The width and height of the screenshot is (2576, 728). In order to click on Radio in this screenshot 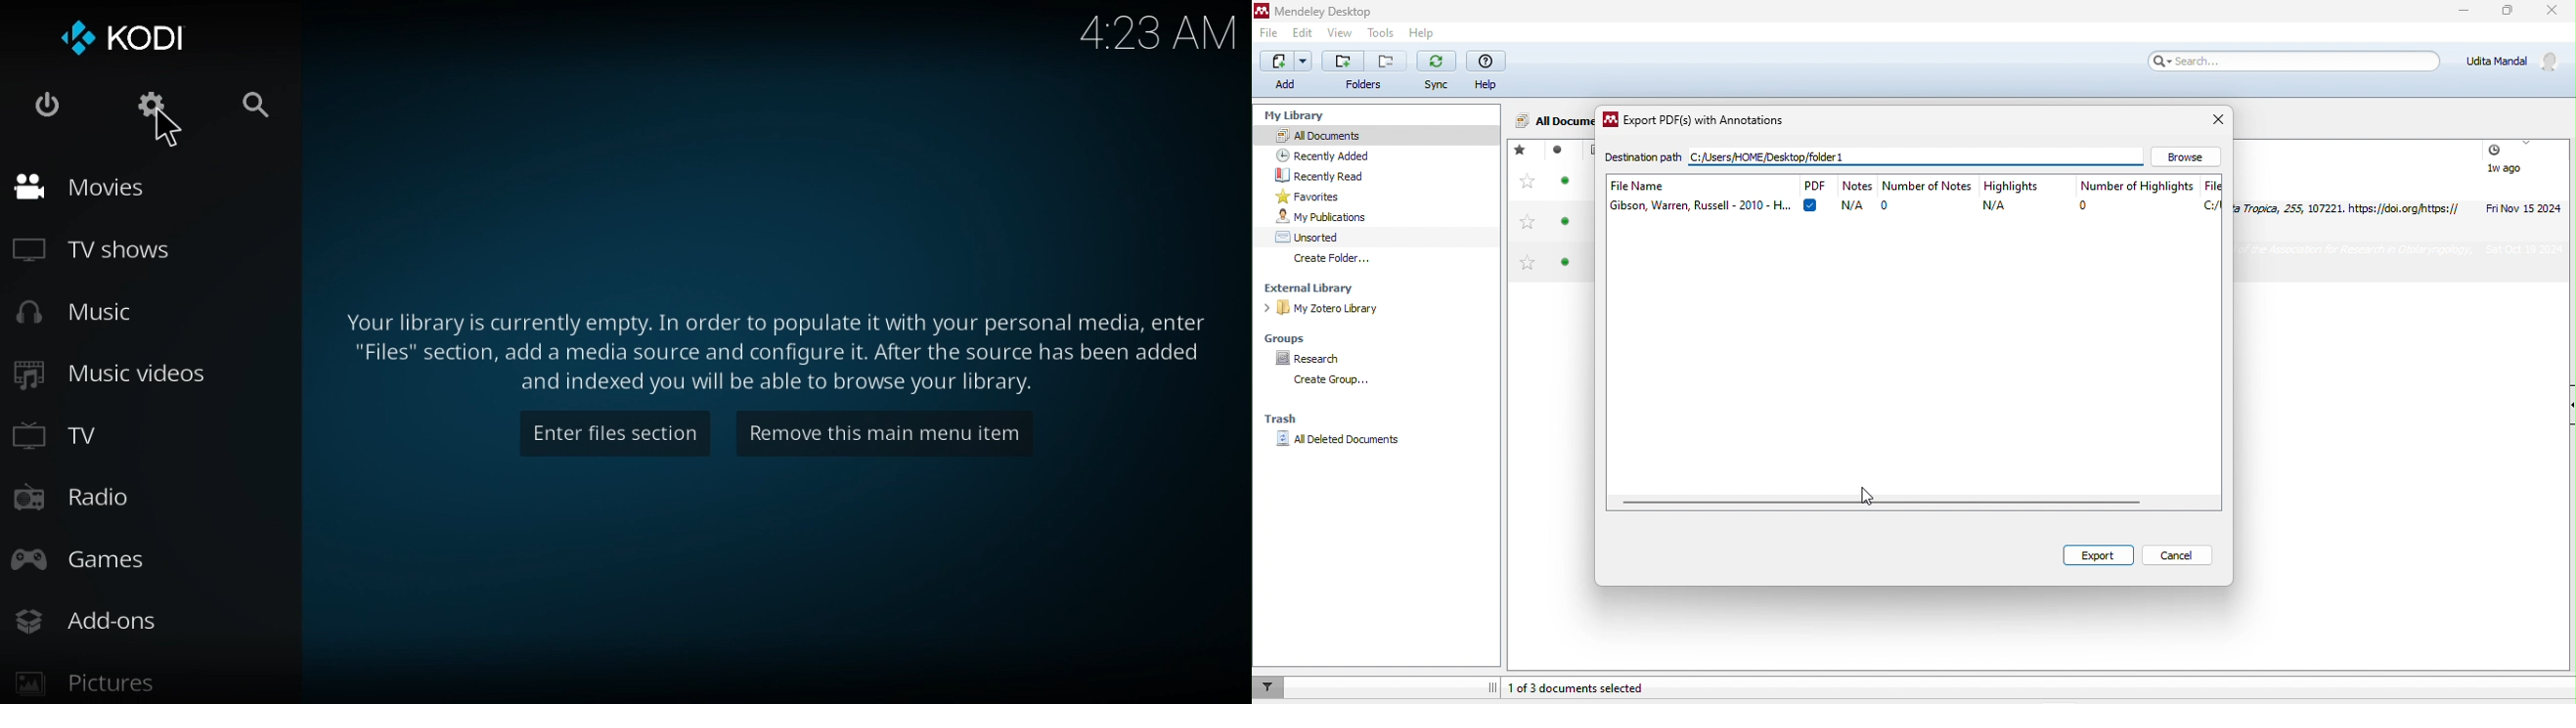, I will do `click(91, 500)`.